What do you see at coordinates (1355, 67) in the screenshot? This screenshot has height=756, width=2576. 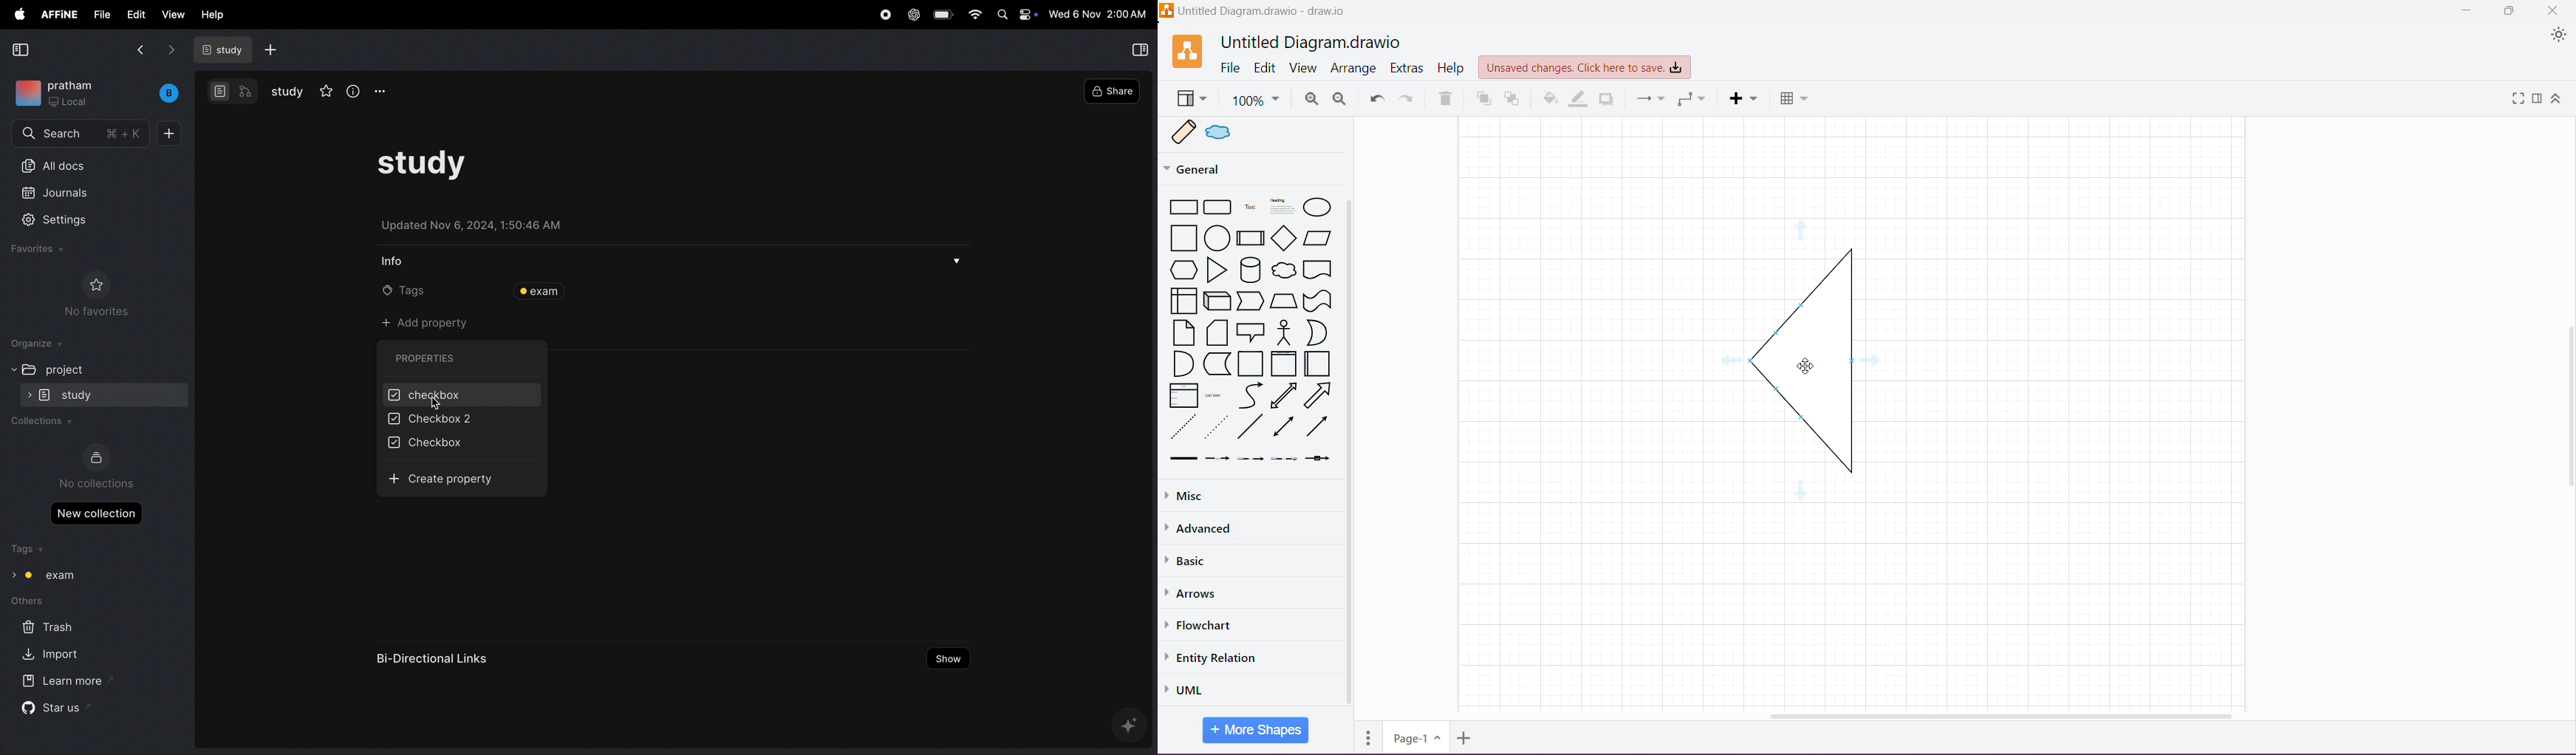 I see `Arrange` at bounding box center [1355, 67].